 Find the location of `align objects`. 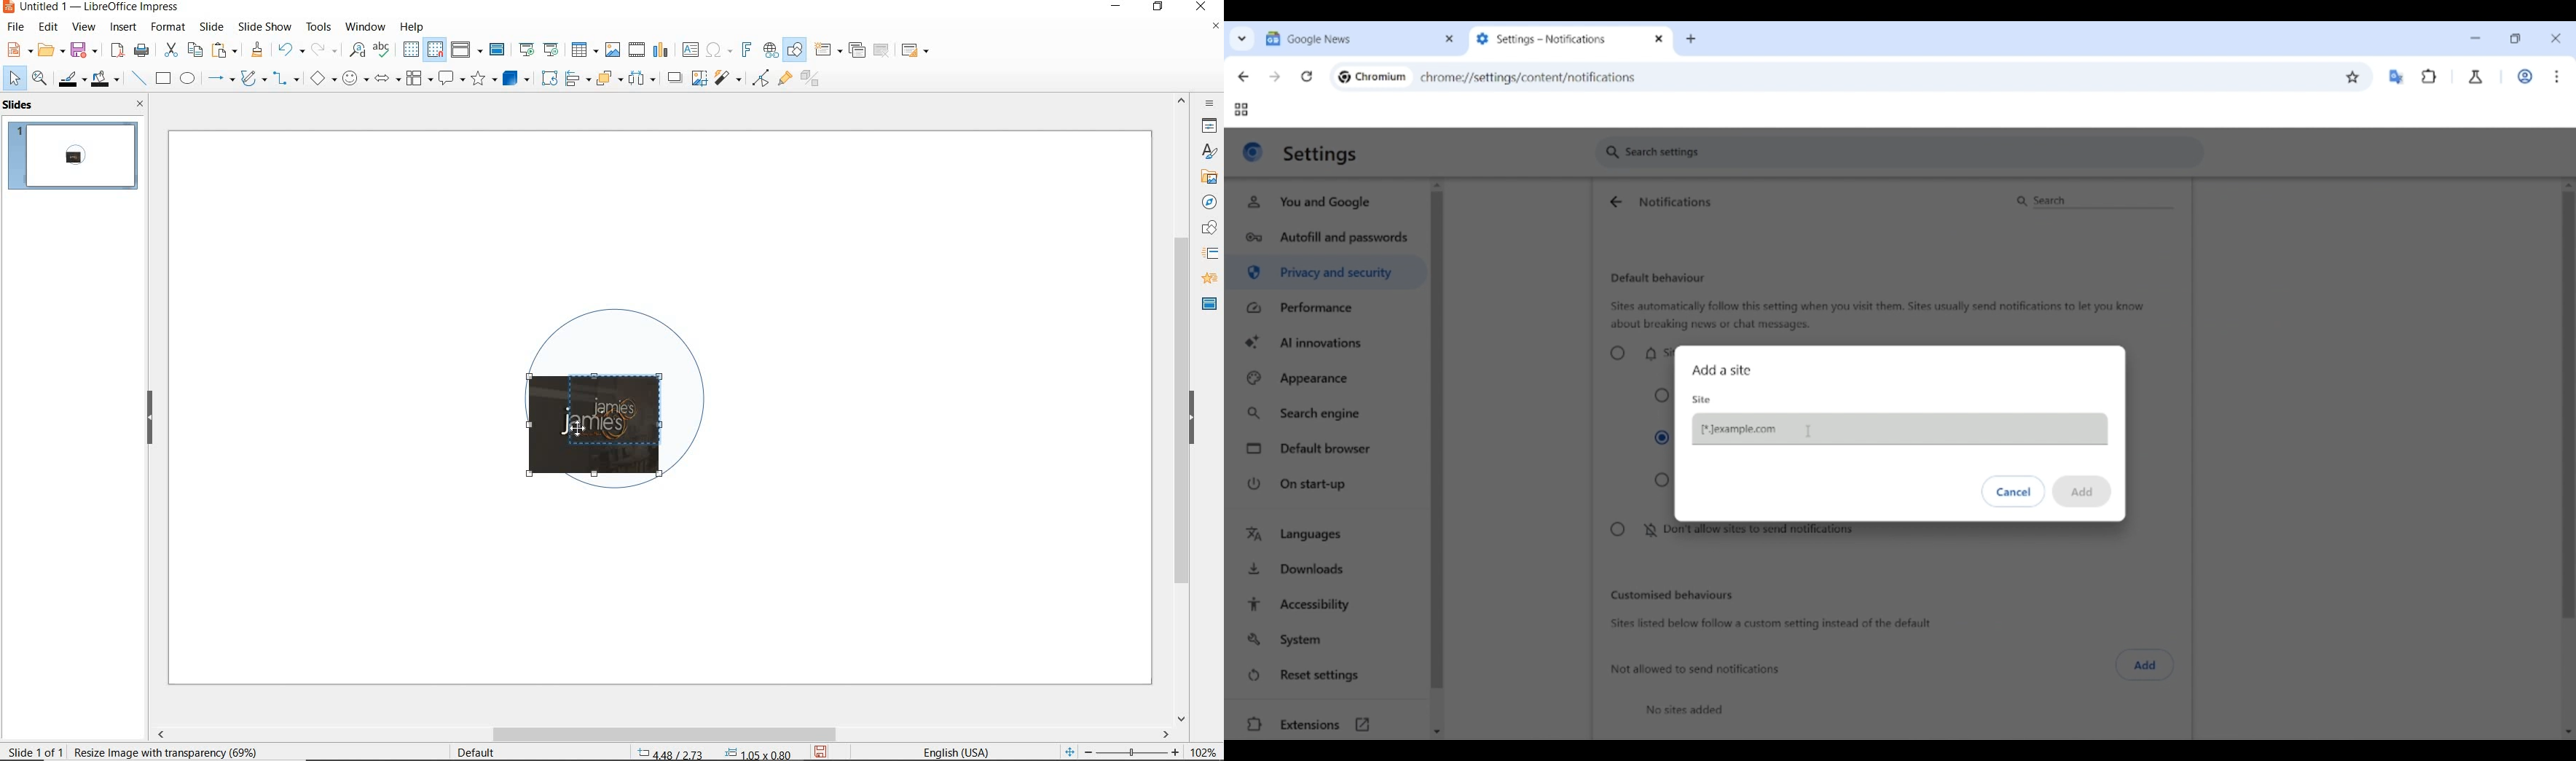

align objects is located at coordinates (574, 77).